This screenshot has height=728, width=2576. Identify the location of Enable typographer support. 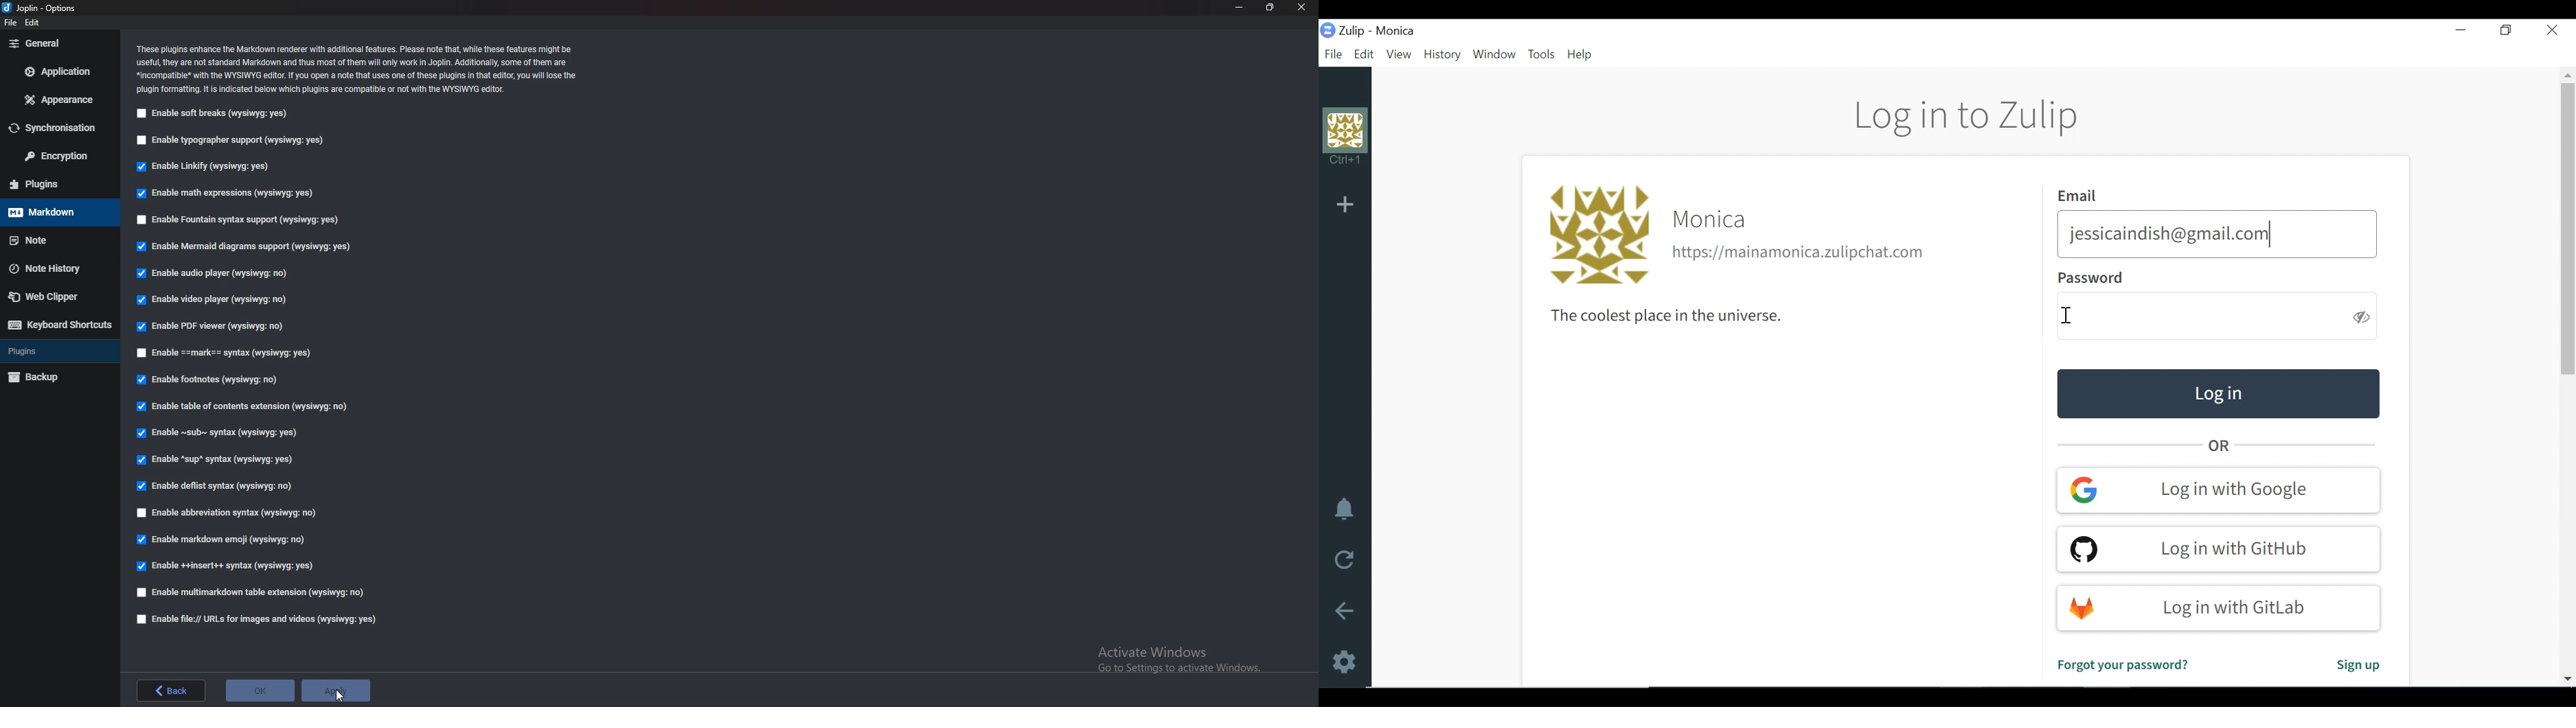
(231, 141).